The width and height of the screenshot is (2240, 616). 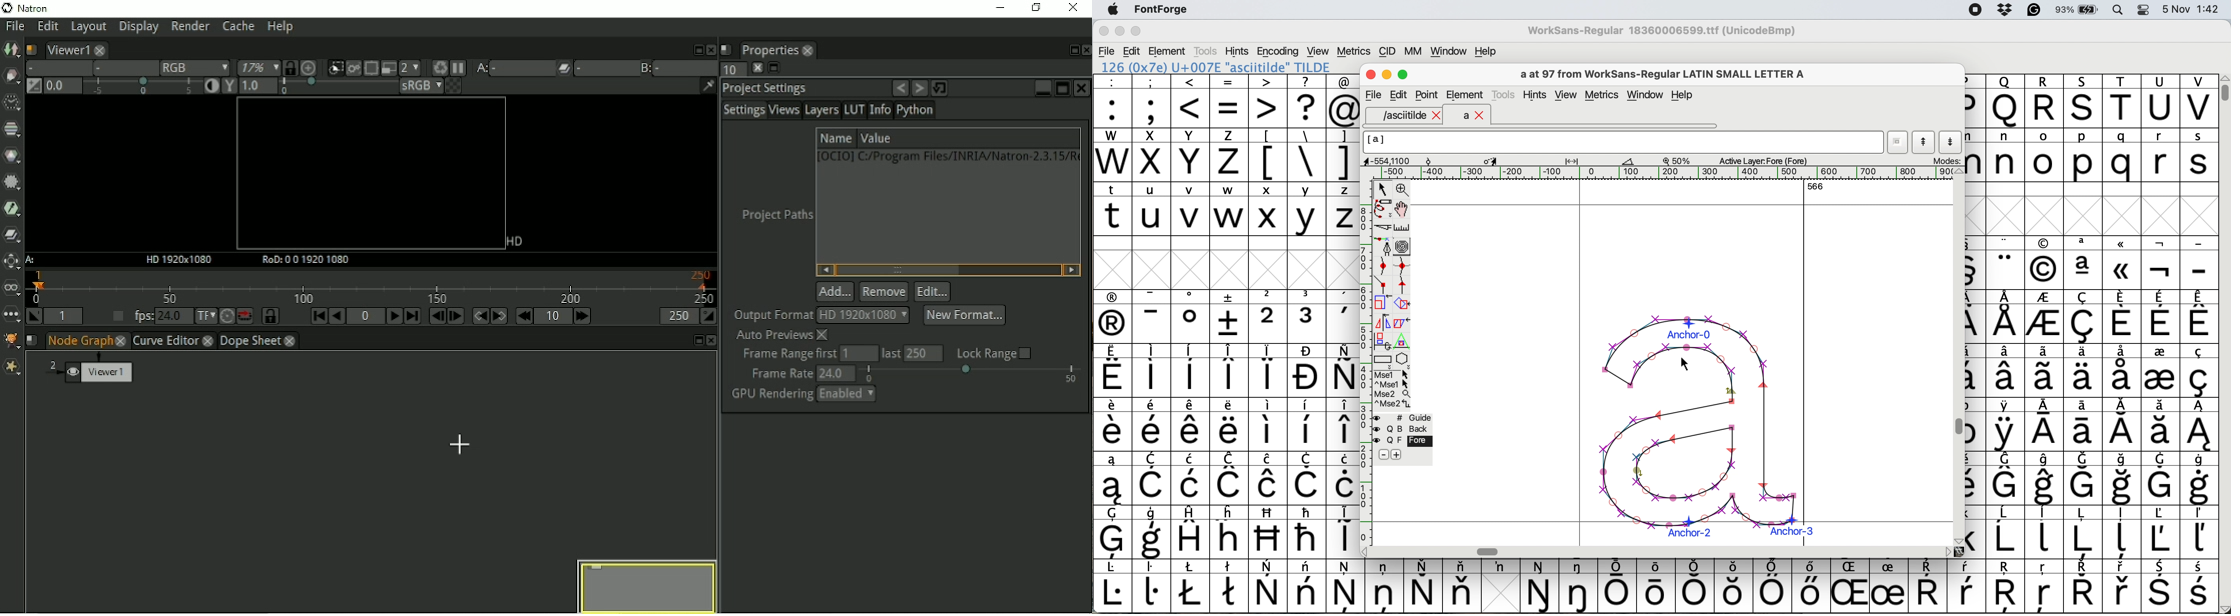 I want to click on symbol, so click(x=1111, y=479).